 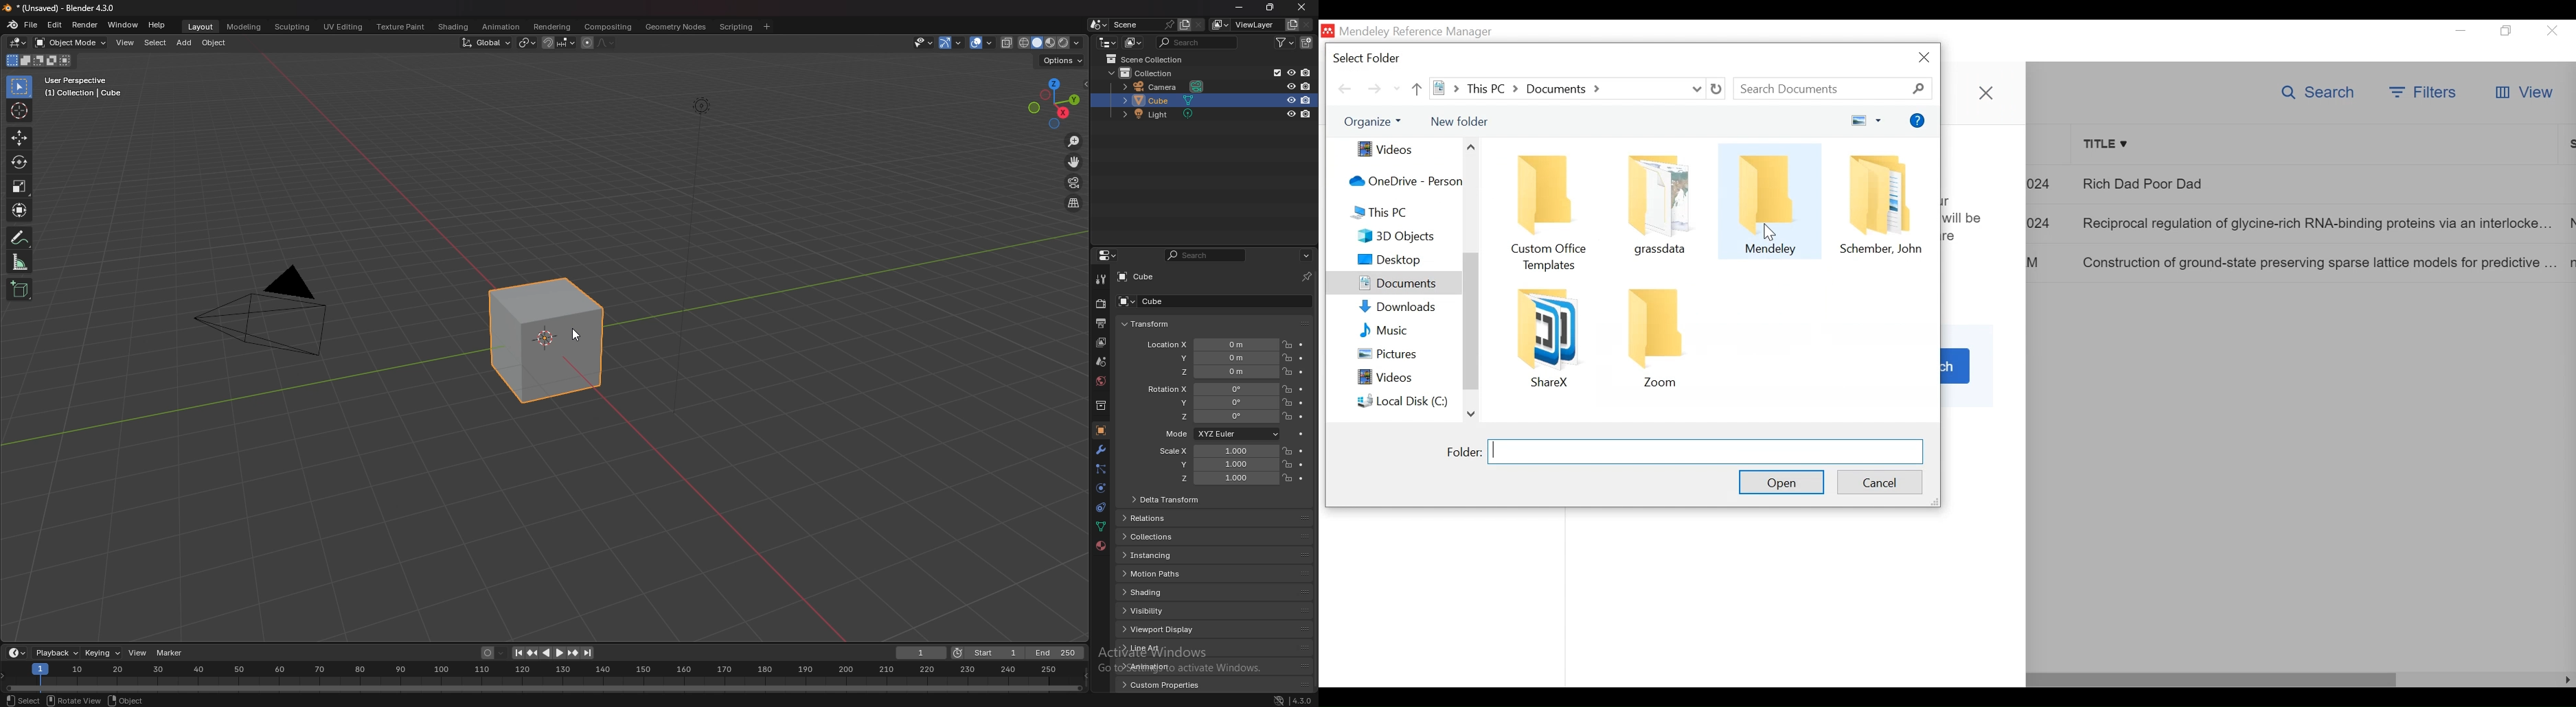 What do you see at coordinates (2315, 93) in the screenshot?
I see `Search` at bounding box center [2315, 93].